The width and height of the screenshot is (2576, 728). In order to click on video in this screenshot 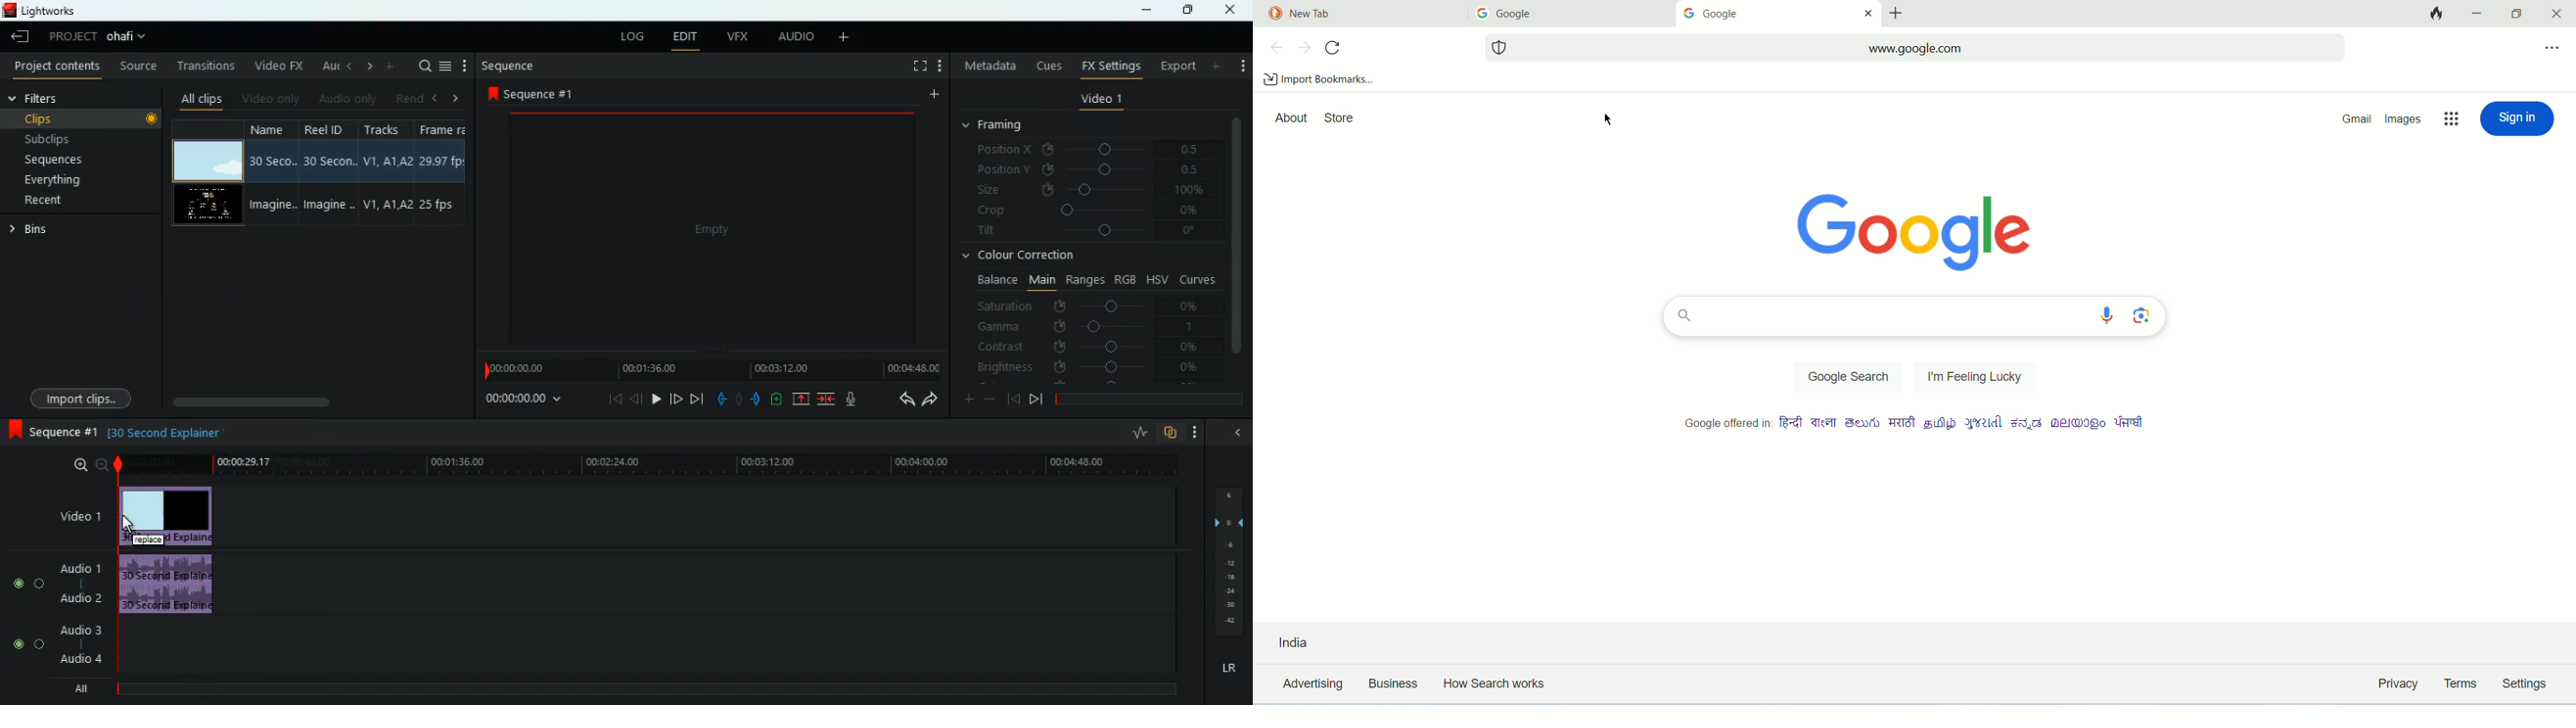, I will do `click(709, 225)`.